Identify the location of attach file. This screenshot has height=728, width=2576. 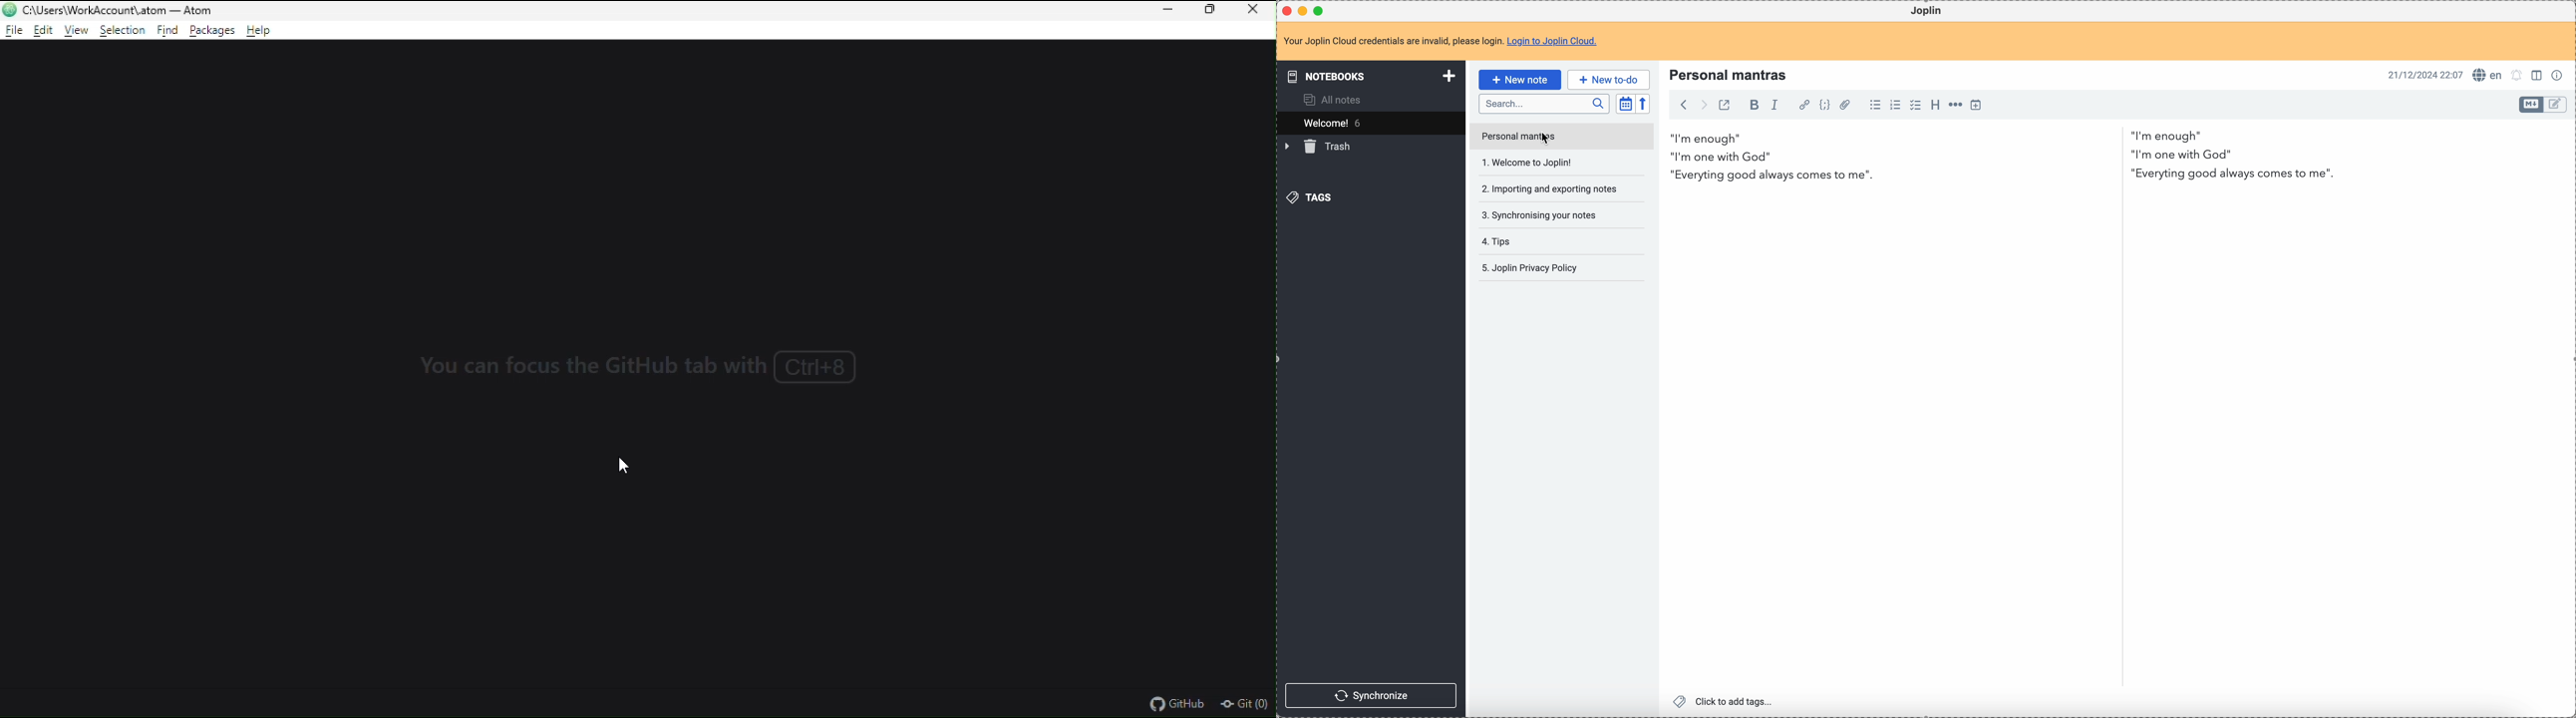
(1849, 106).